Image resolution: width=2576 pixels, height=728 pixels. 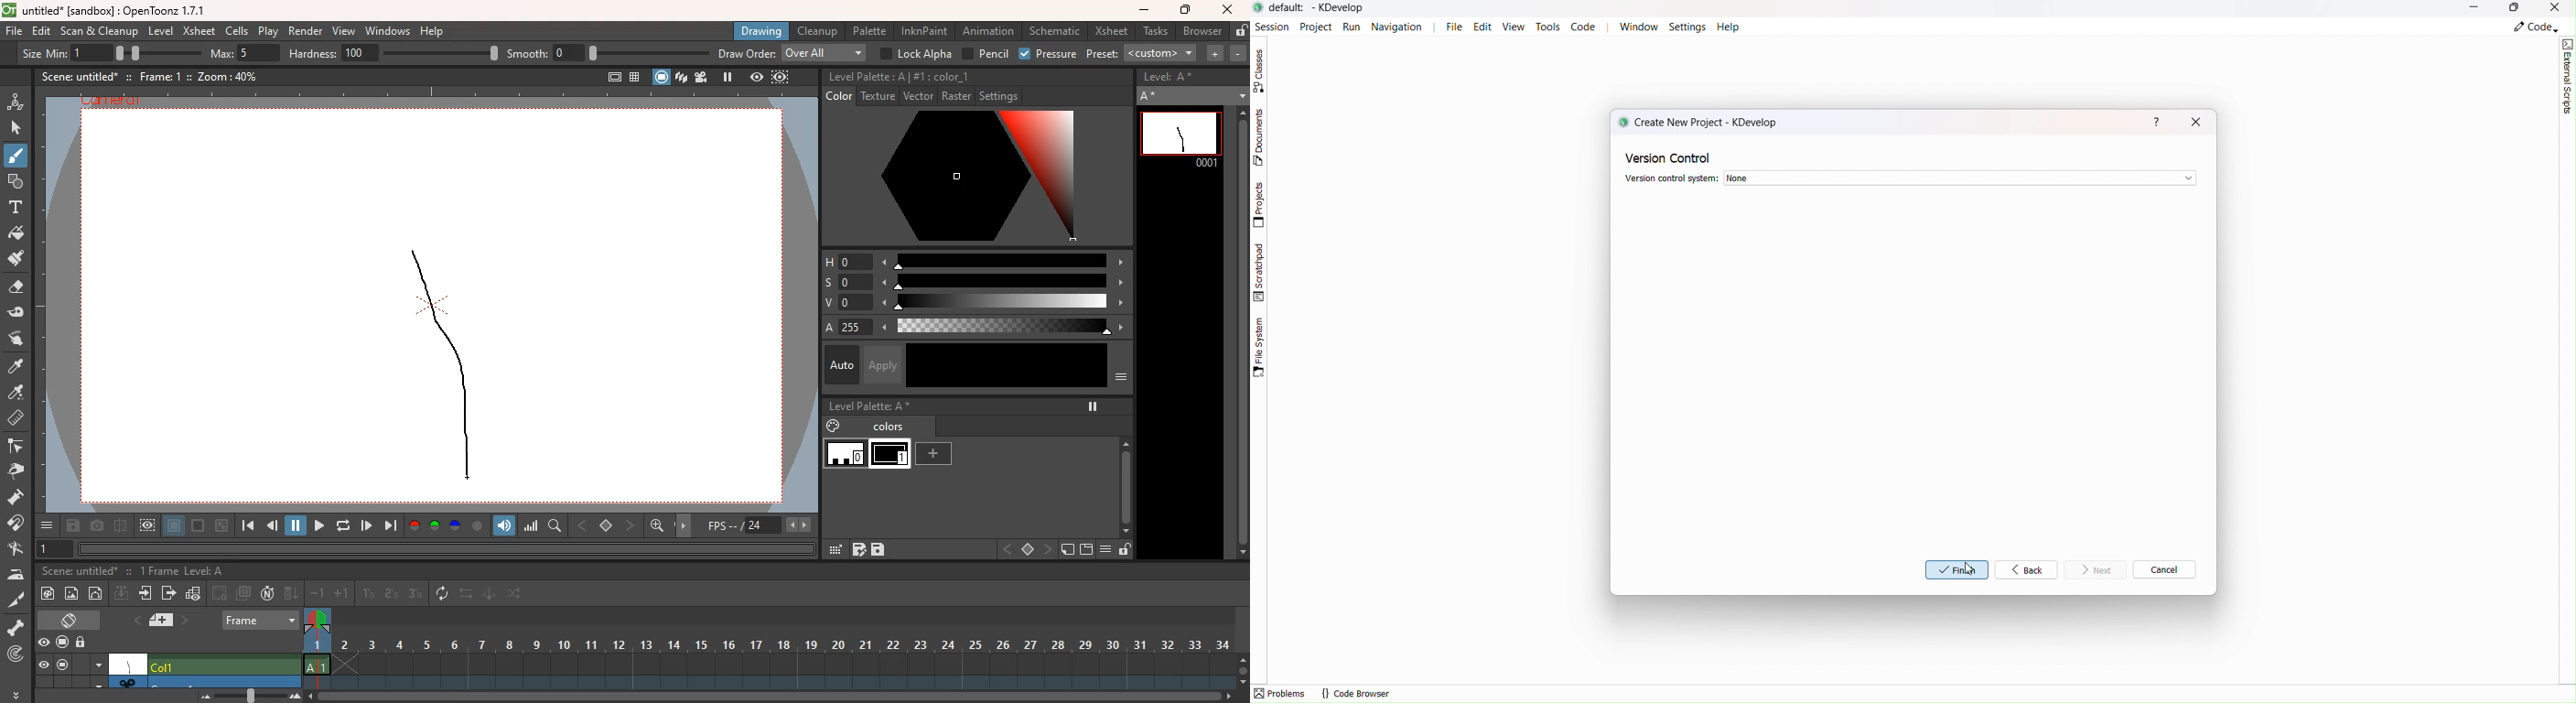 I want to click on screens, so click(x=245, y=593).